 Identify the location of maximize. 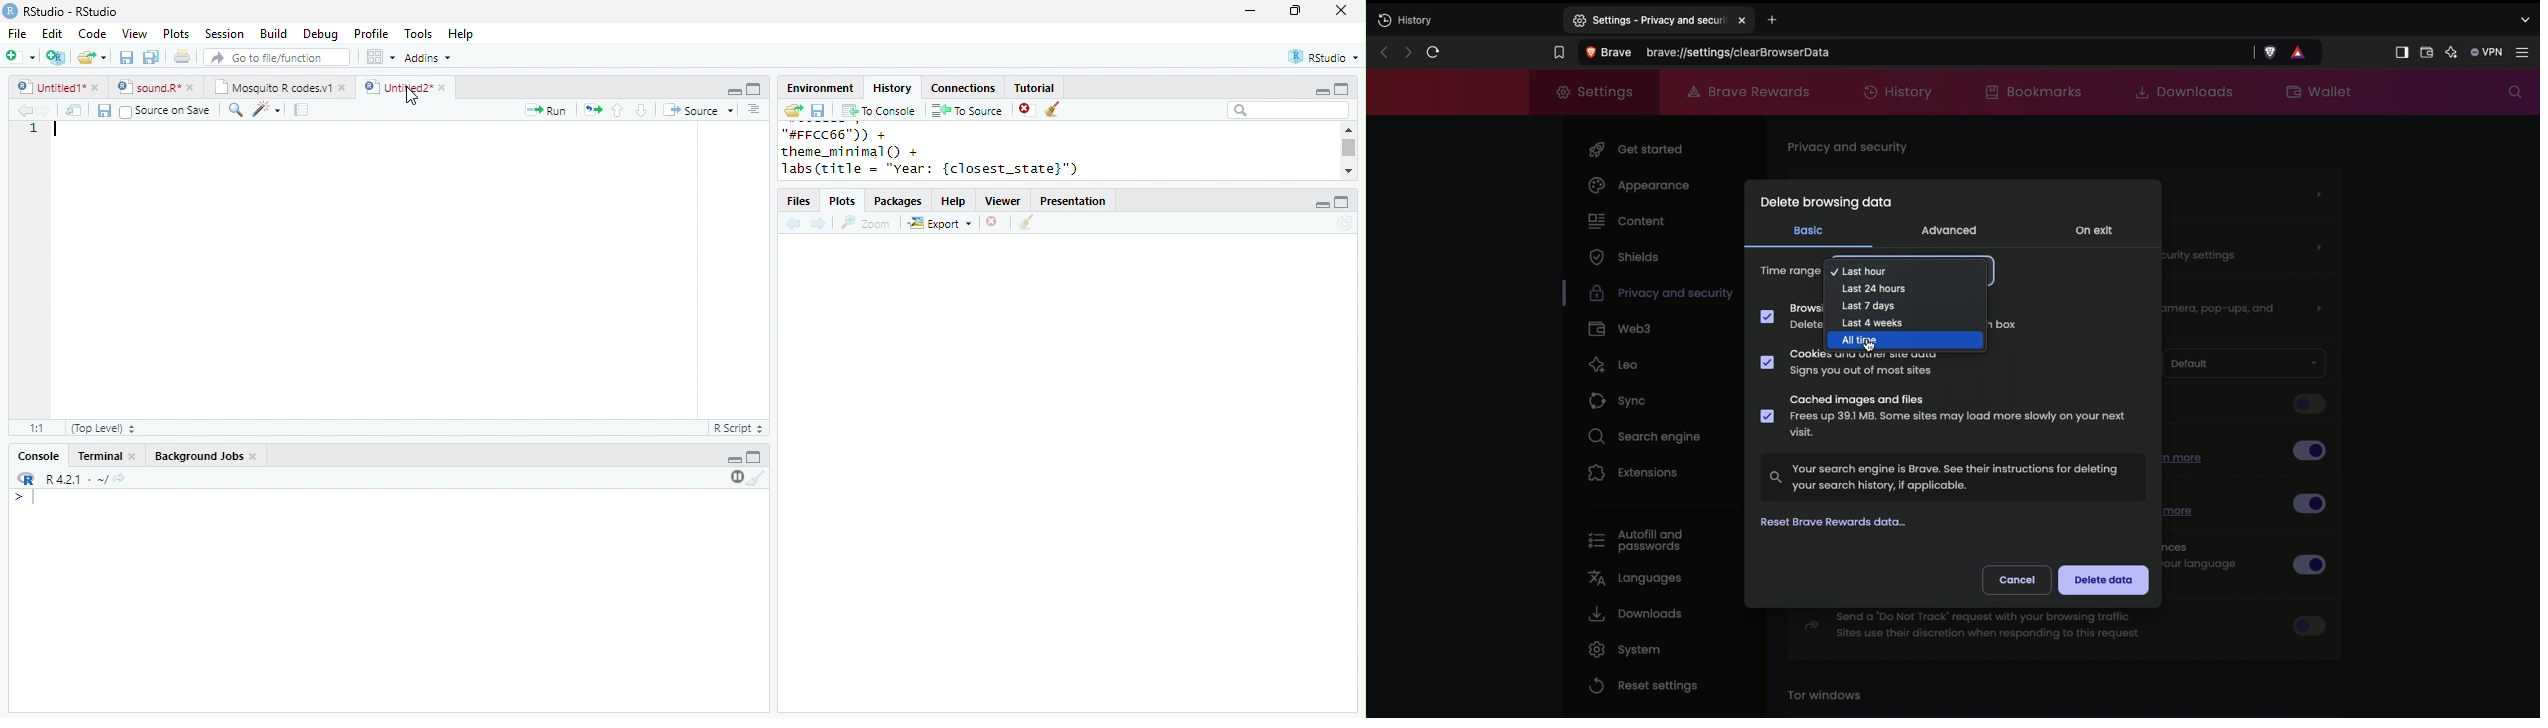
(1342, 202).